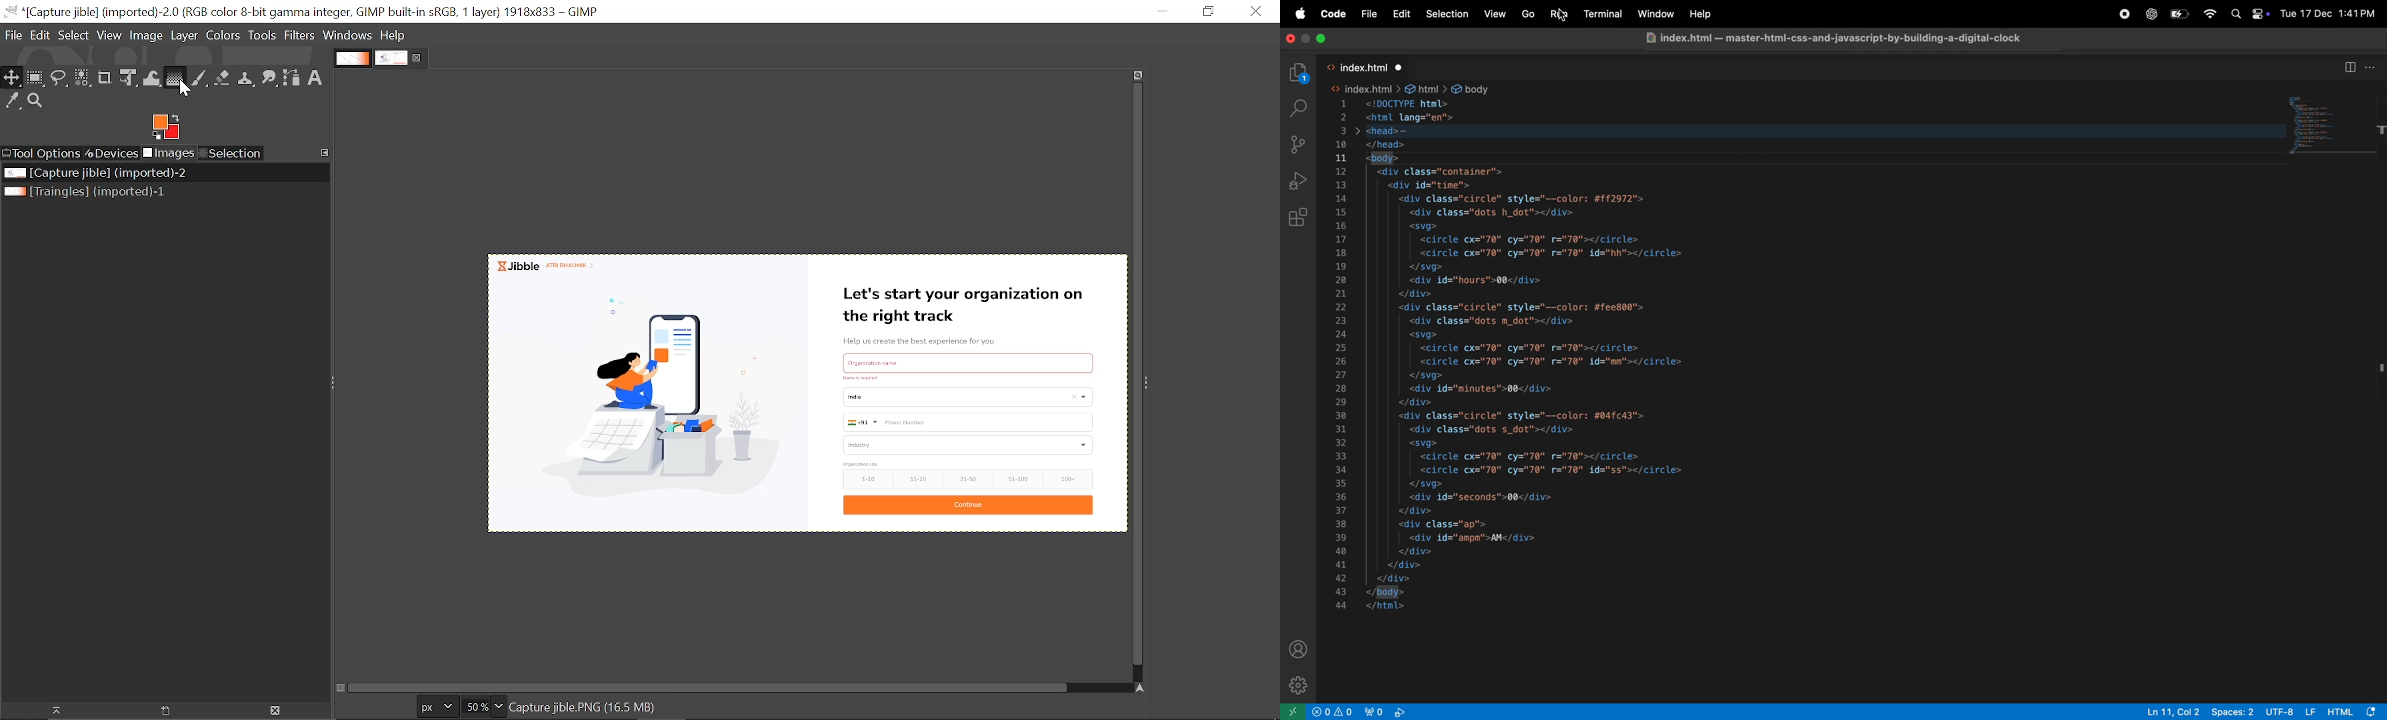 This screenshot has width=2408, height=728. I want to click on explore, so click(1299, 74).